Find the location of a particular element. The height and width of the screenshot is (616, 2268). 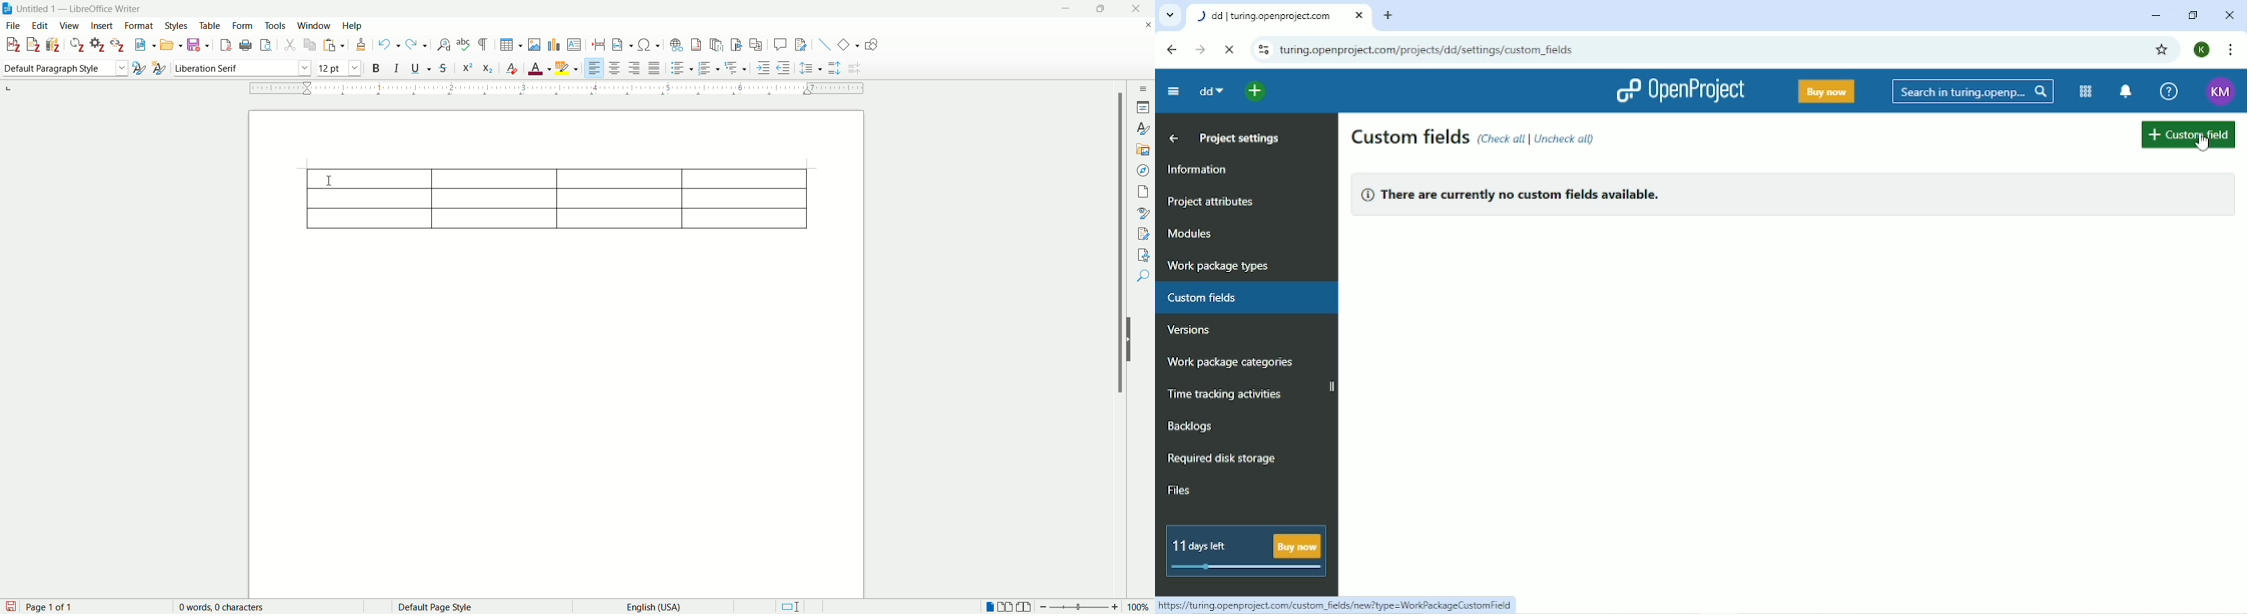

show track changes is located at coordinates (805, 45).